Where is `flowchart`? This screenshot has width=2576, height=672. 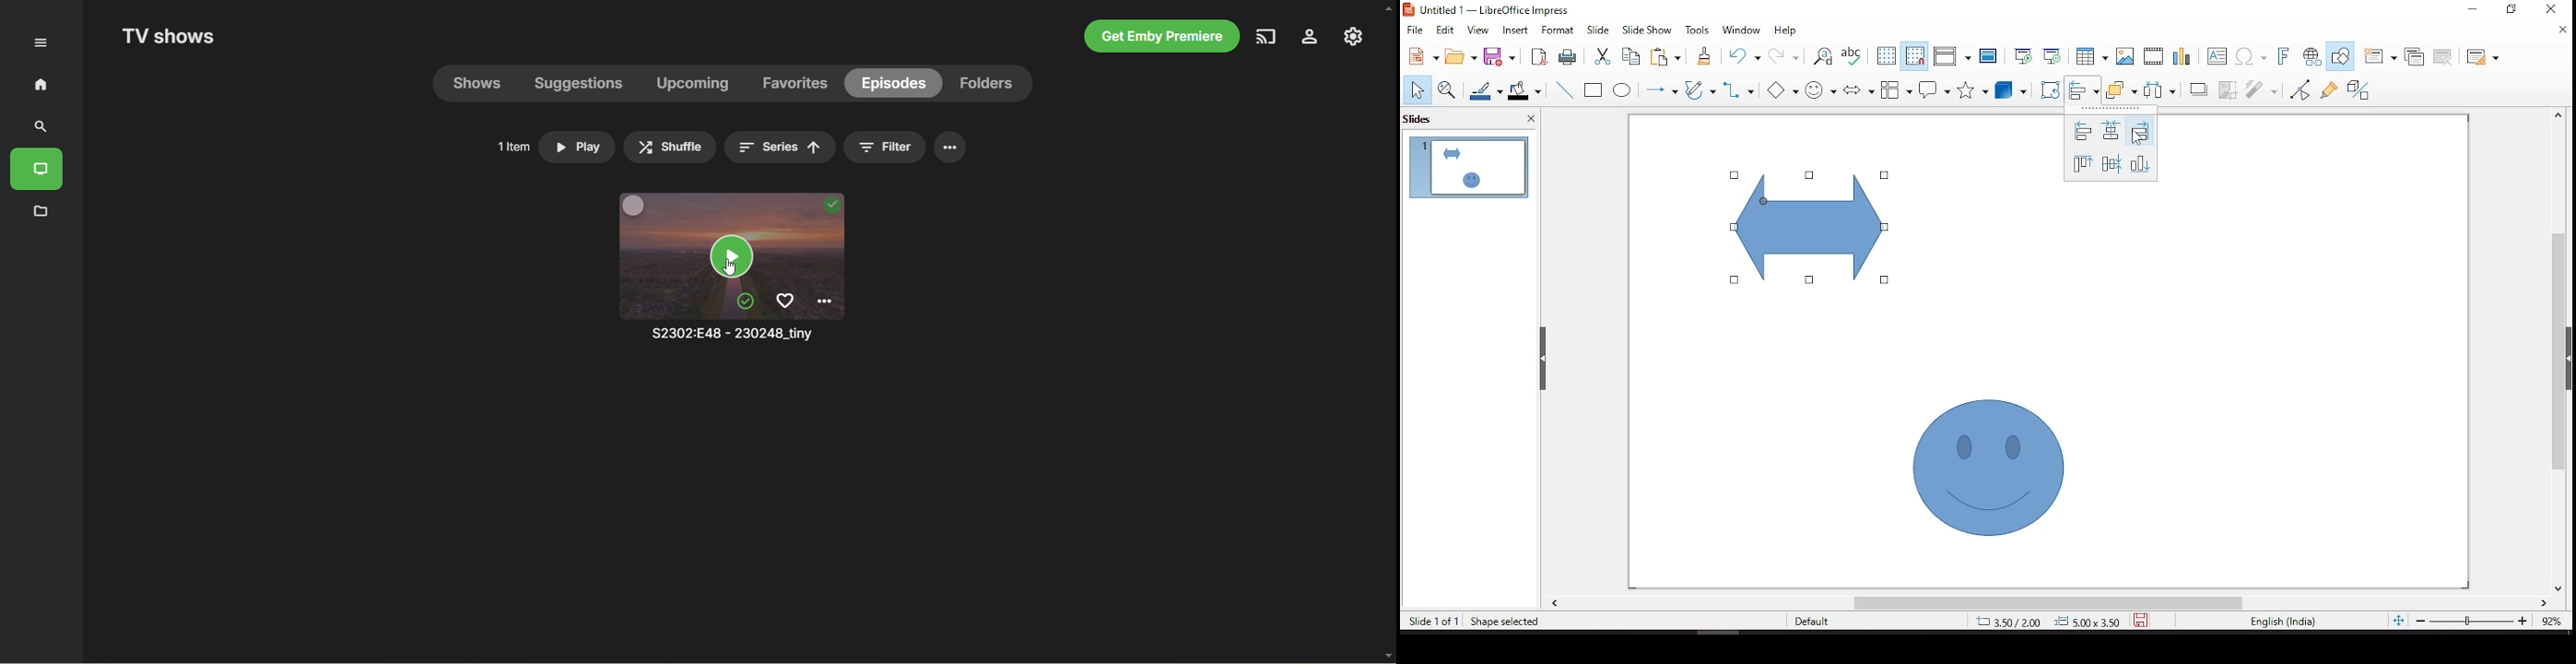 flowchart is located at coordinates (1895, 87).